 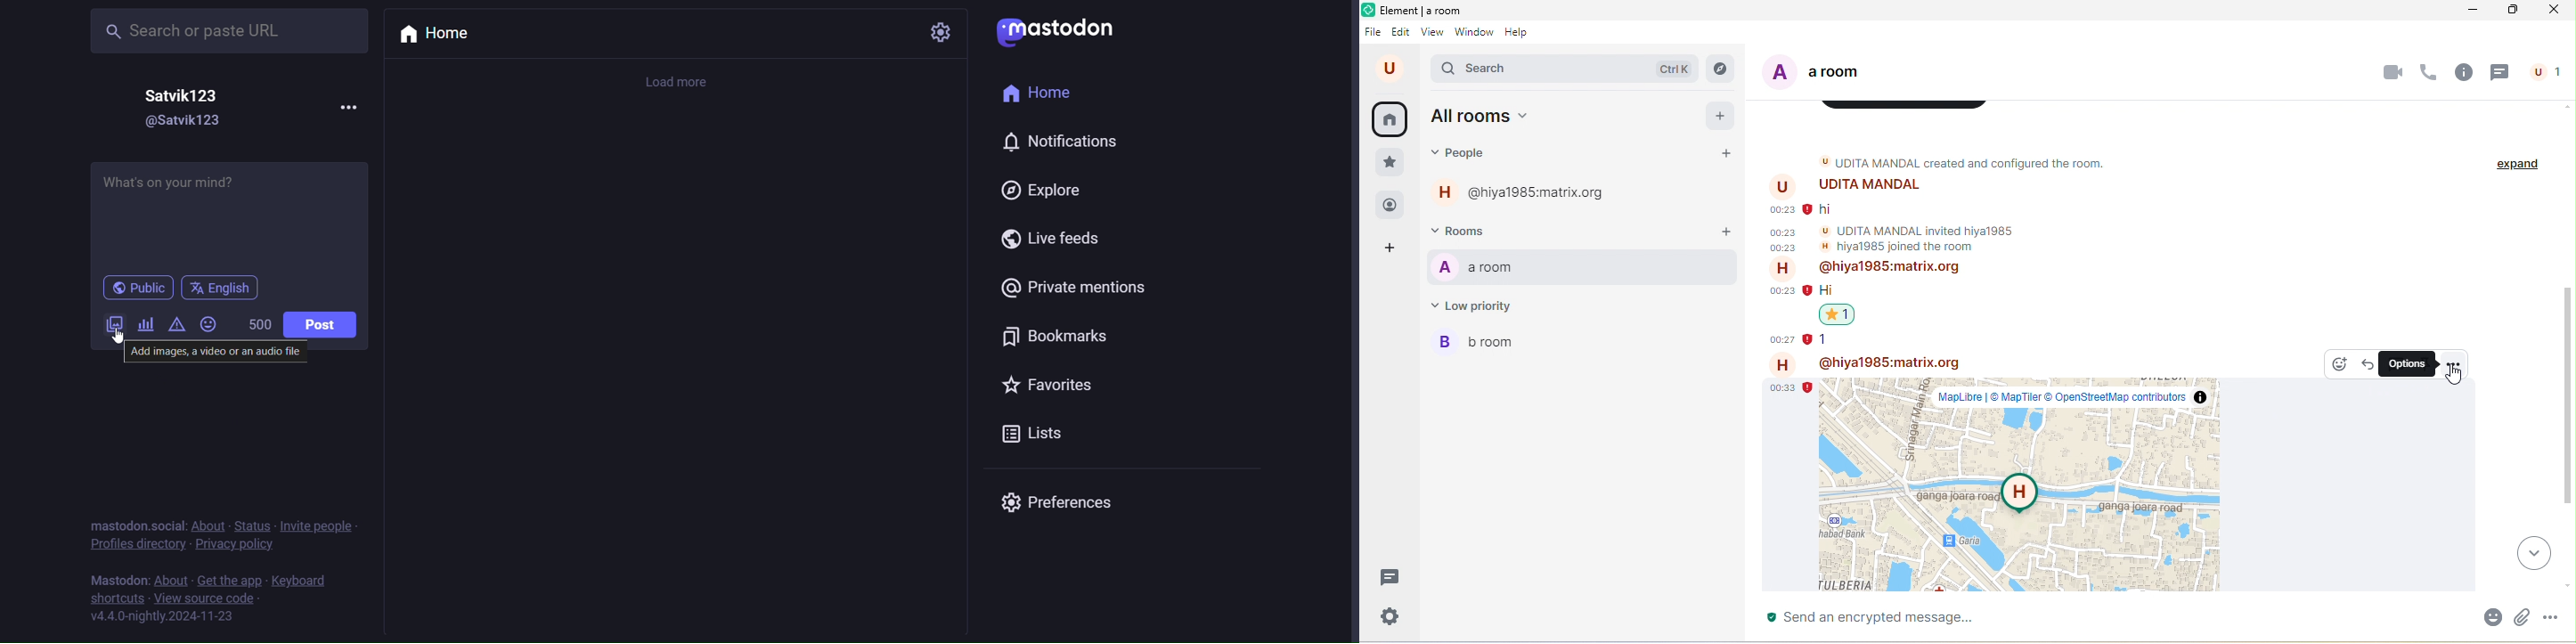 I want to click on @hiya1985:matrix.org, so click(x=1863, y=363).